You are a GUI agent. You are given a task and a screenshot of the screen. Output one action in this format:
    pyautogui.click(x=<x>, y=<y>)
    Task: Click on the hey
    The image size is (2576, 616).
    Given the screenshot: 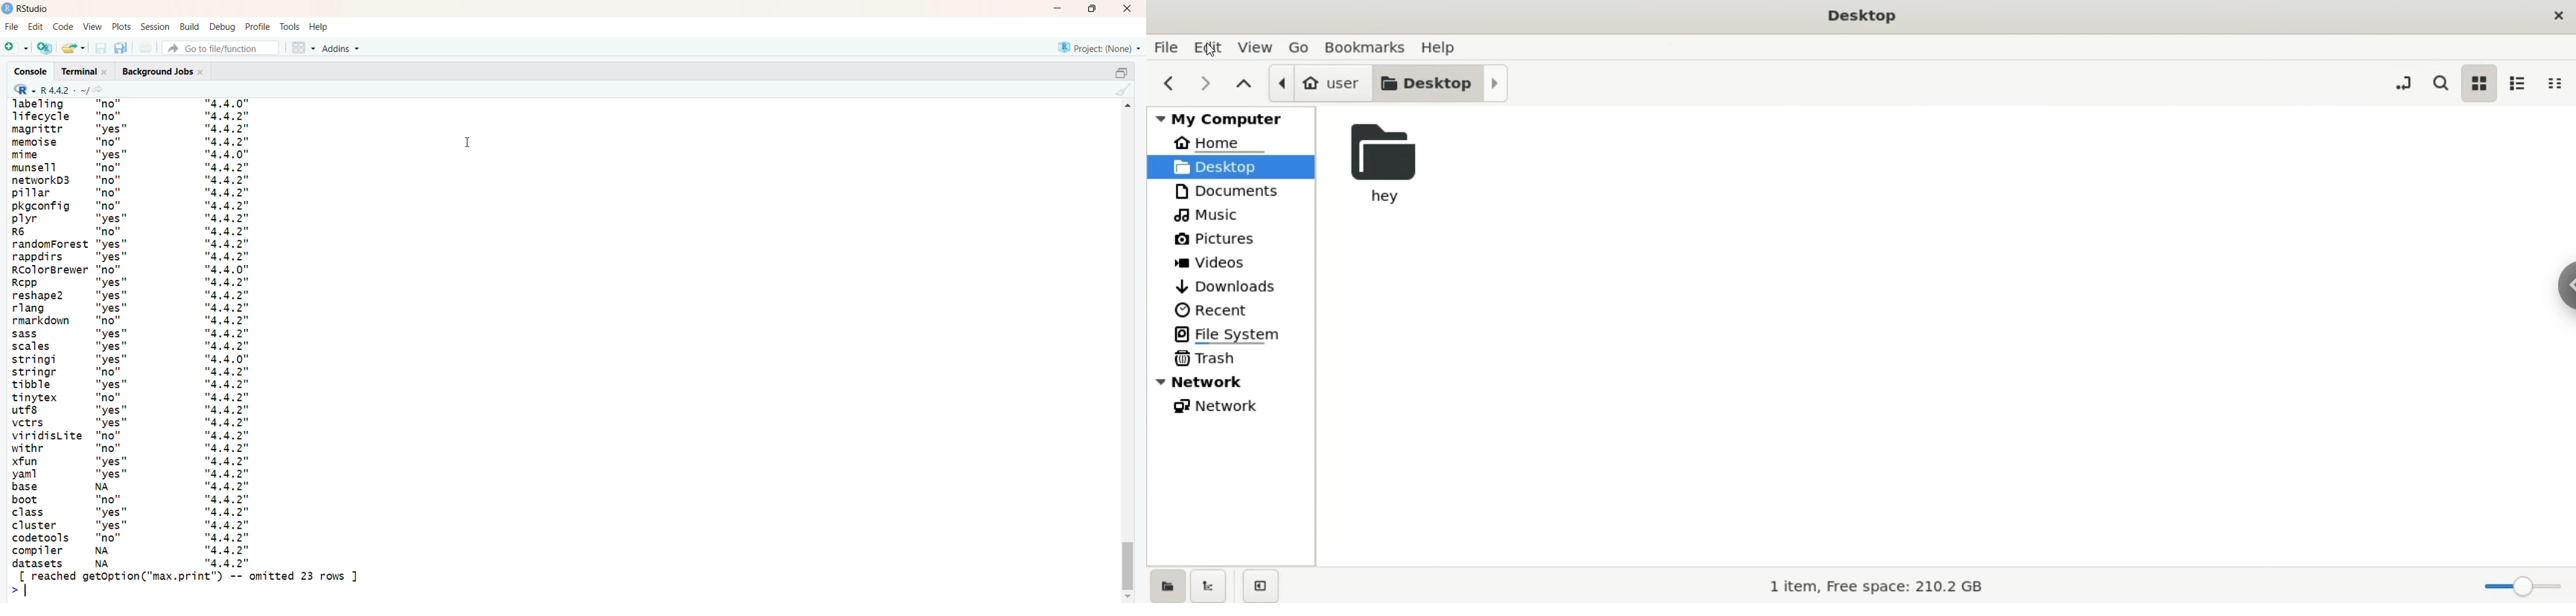 What is the action you would take?
    pyautogui.click(x=1381, y=167)
    